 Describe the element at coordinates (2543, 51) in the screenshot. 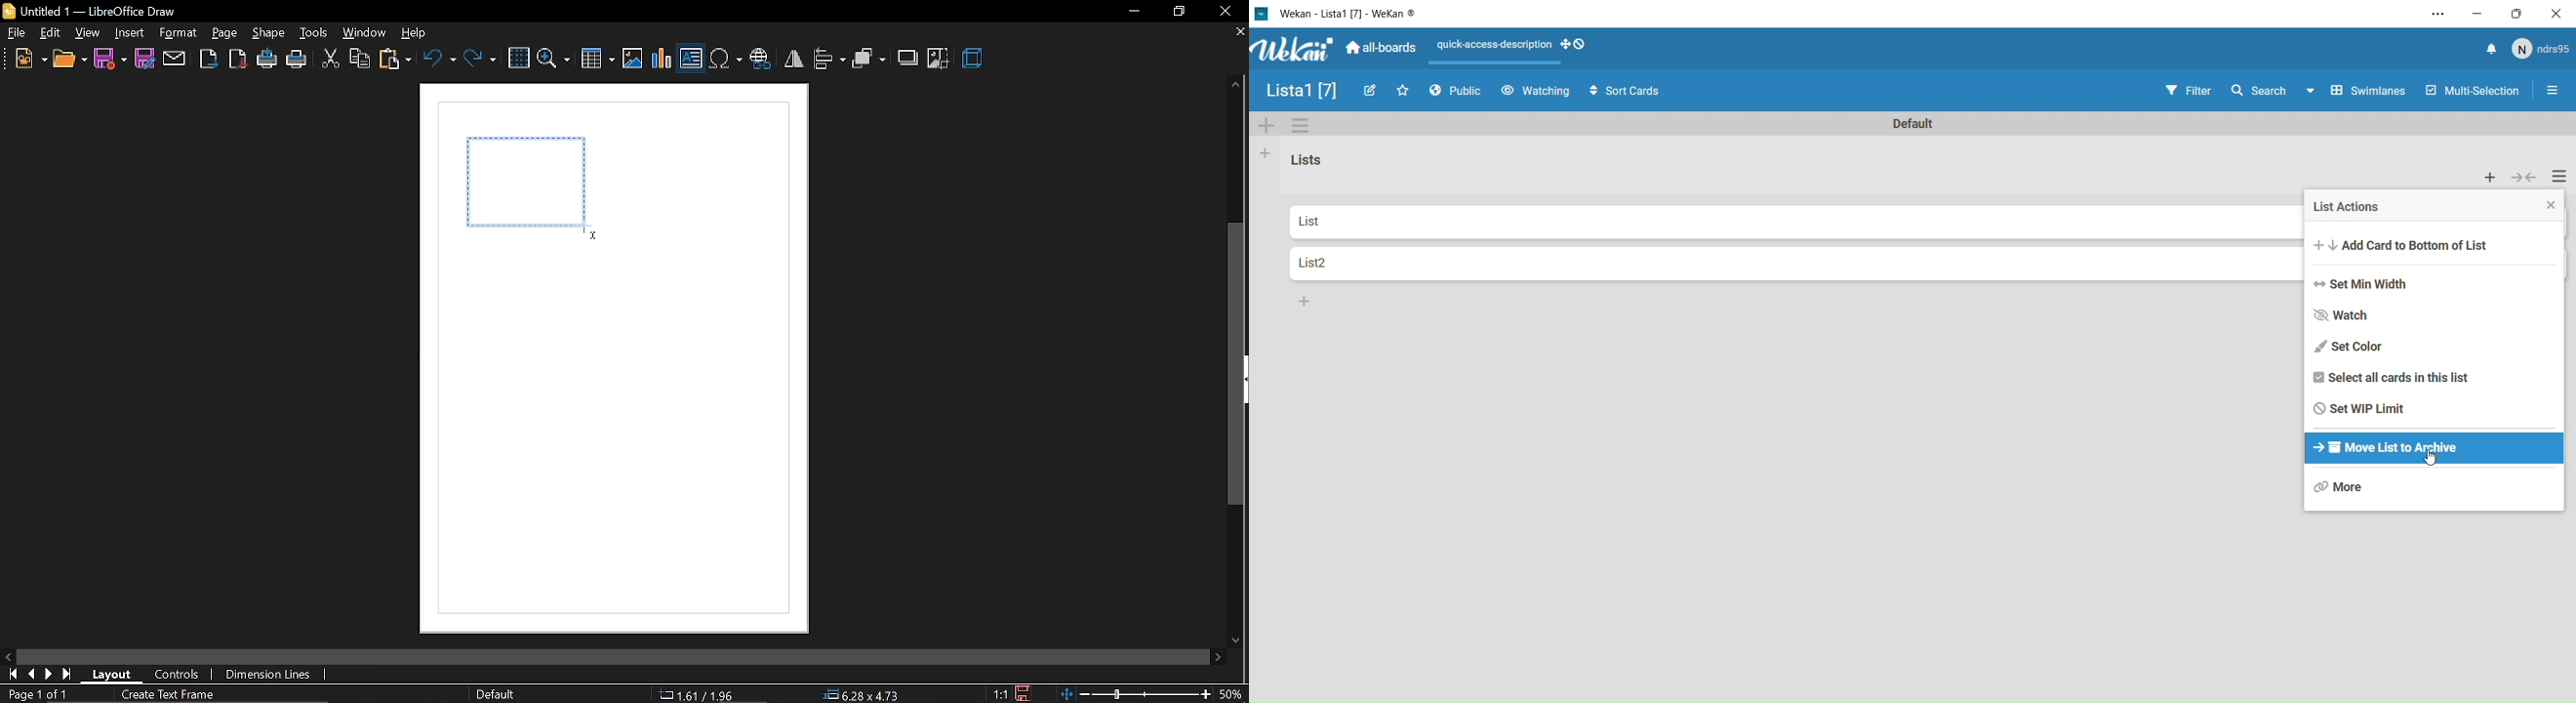

I see `user` at that location.